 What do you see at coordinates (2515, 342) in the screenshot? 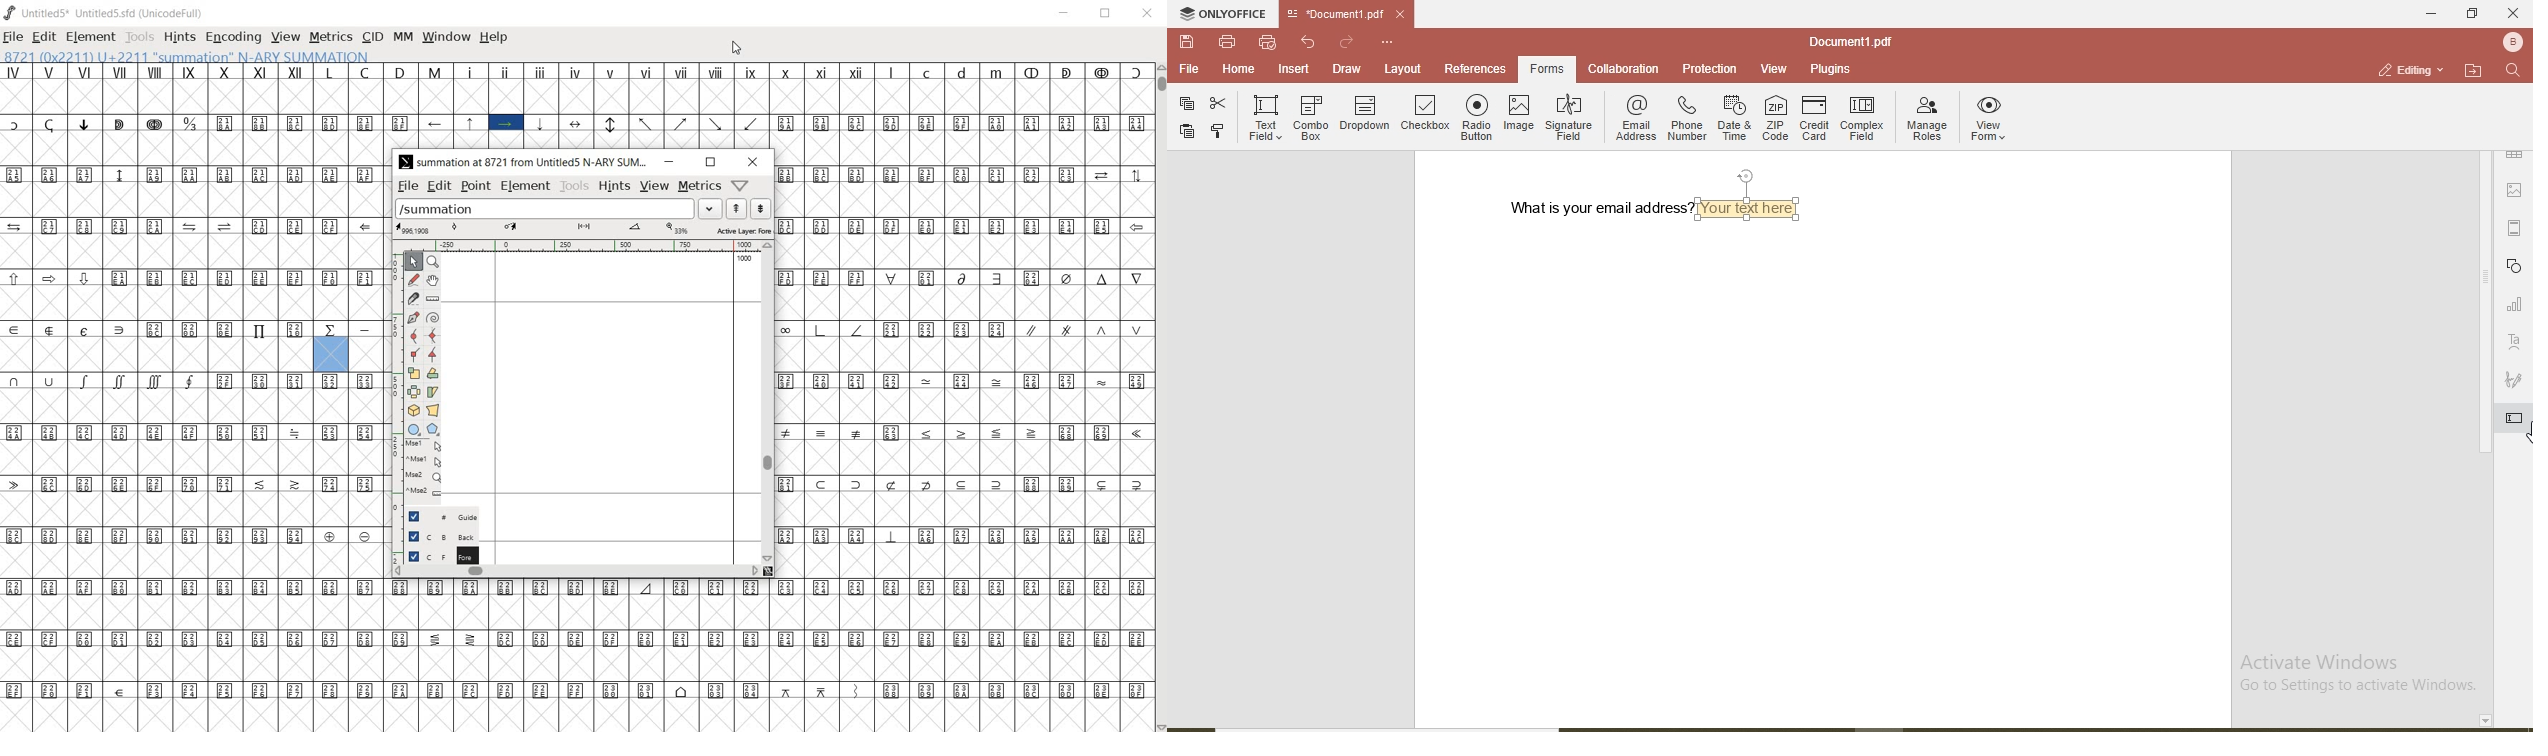
I see `text` at bounding box center [2515, 342].